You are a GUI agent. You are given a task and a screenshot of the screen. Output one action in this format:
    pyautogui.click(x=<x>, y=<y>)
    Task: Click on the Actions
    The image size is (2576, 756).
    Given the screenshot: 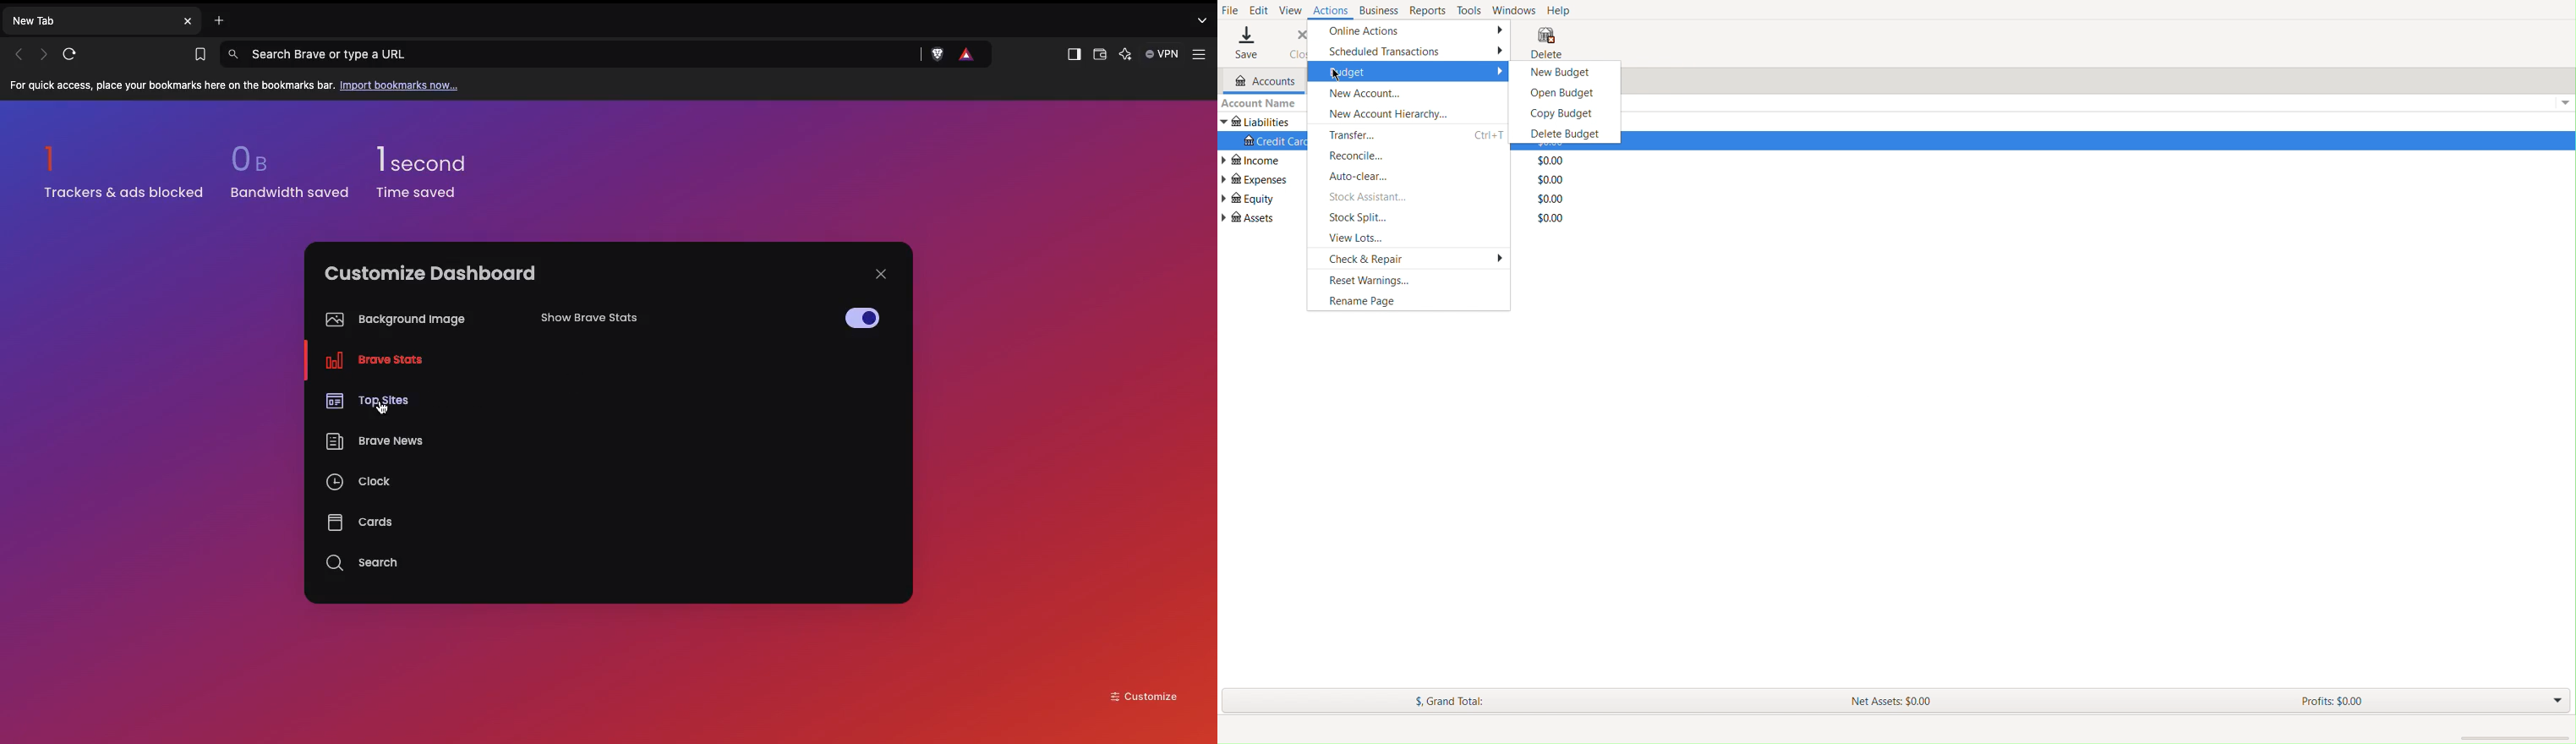 What is the action you would take?
    pyautogui.click(x=1329, y=11)
    